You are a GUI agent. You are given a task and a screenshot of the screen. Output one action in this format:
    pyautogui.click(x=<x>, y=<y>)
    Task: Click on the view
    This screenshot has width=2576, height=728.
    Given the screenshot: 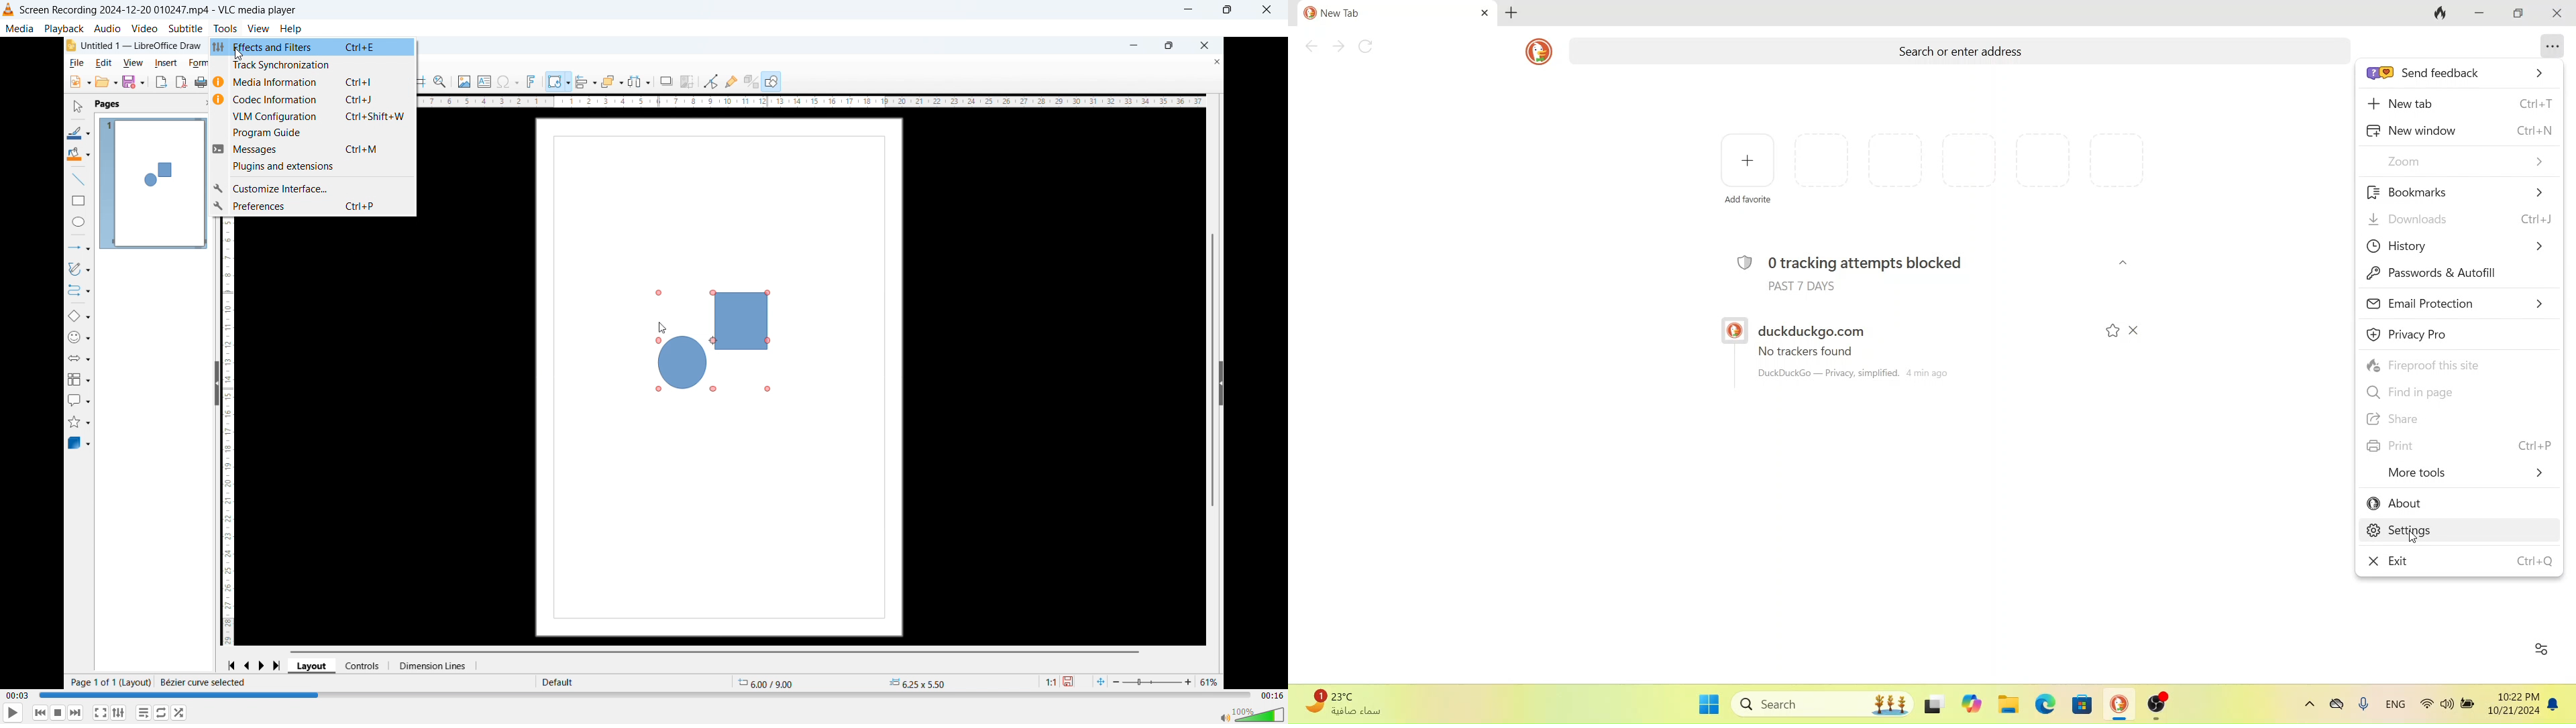 What is the action you would take?
    pyautogui.click(x=259, y=28)
    